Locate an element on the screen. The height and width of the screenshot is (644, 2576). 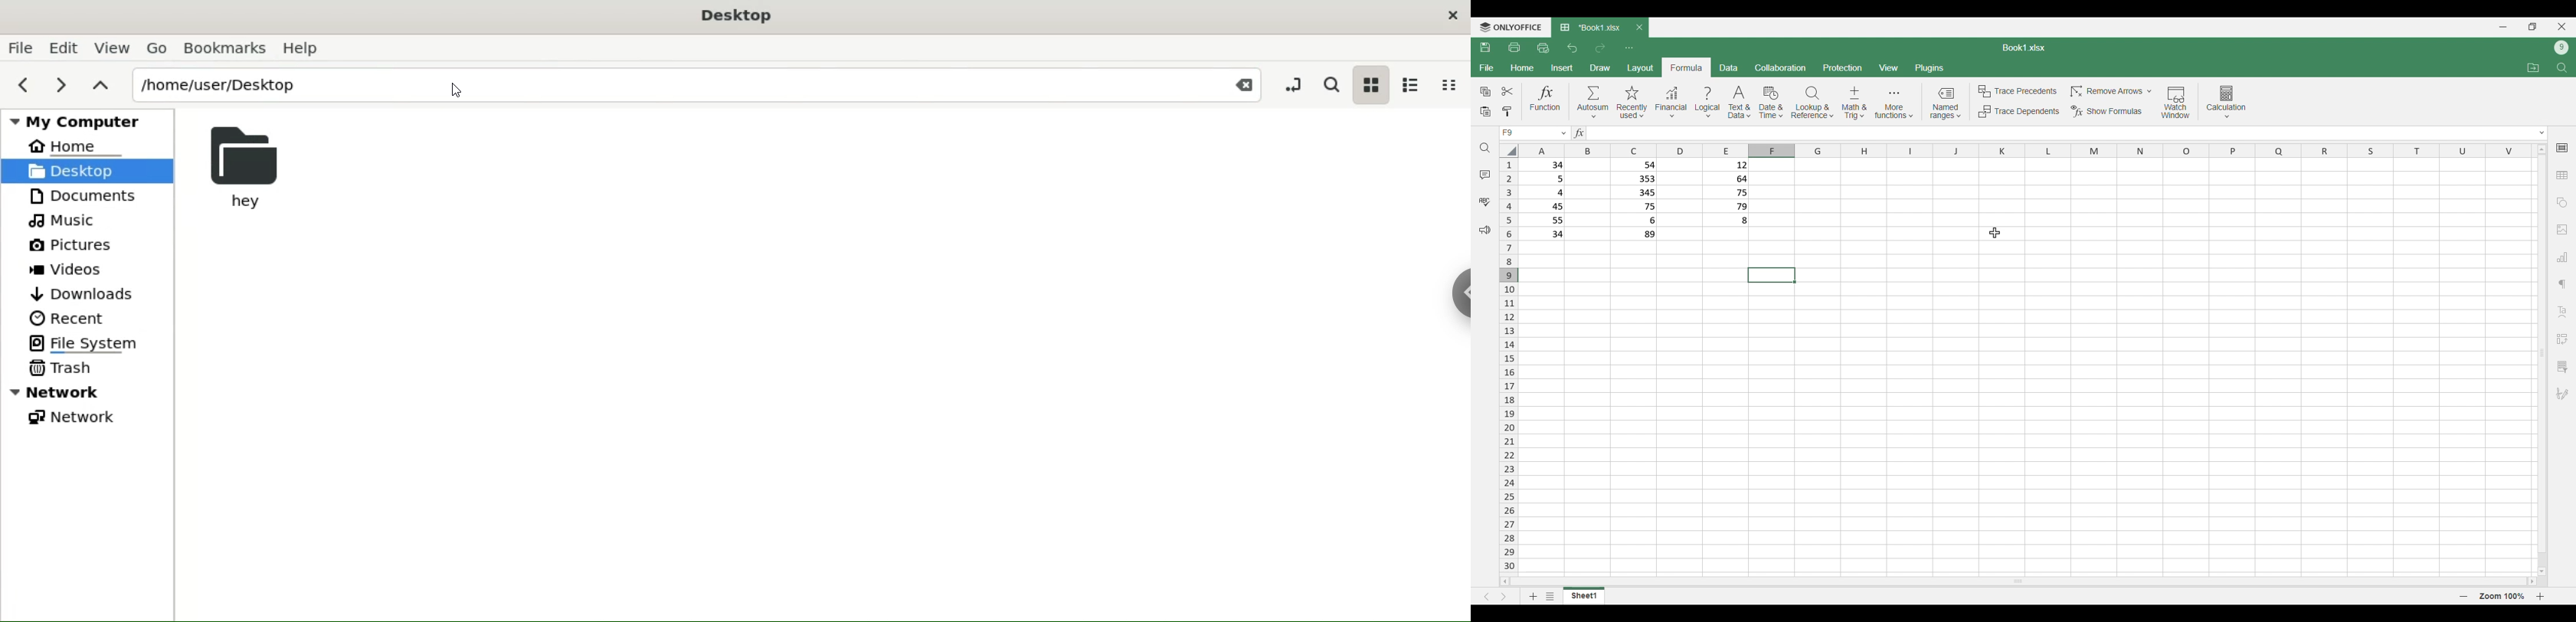
Sheet name is located at coordinates (2024, 48).